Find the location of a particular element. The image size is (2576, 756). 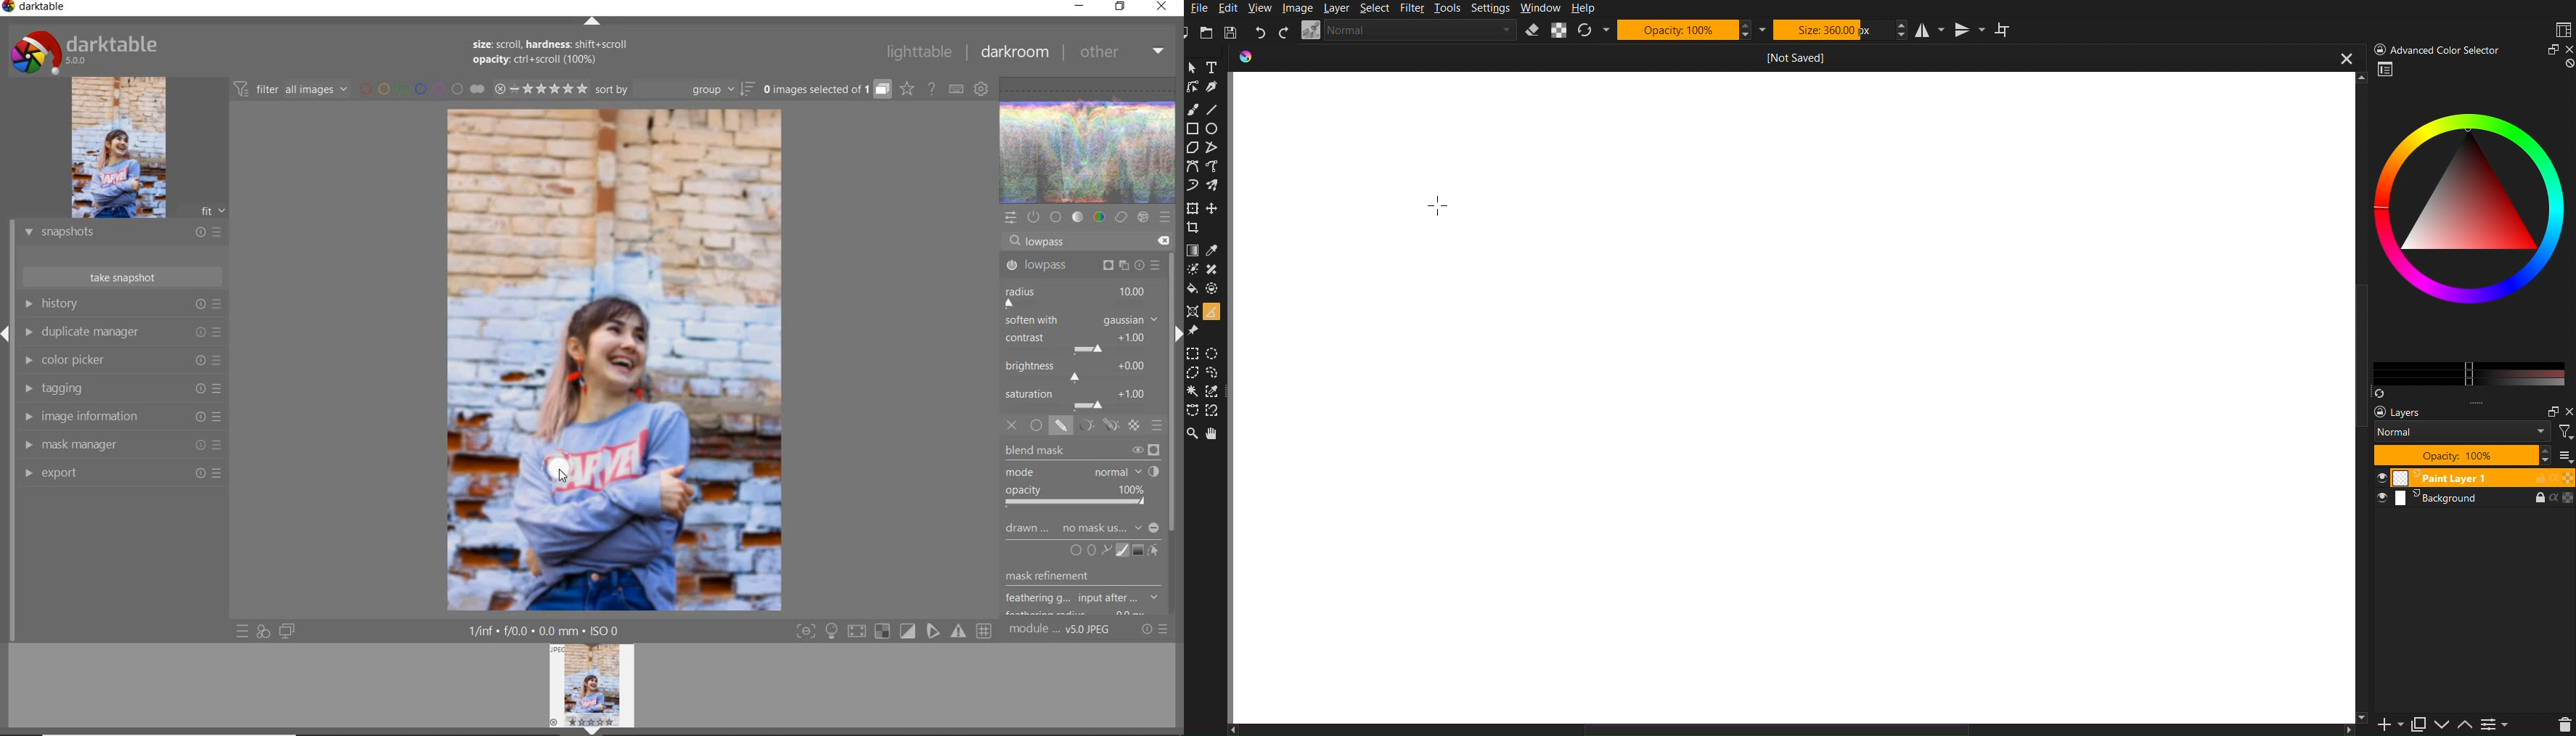

Circle is located at coordinates (1214, 128).